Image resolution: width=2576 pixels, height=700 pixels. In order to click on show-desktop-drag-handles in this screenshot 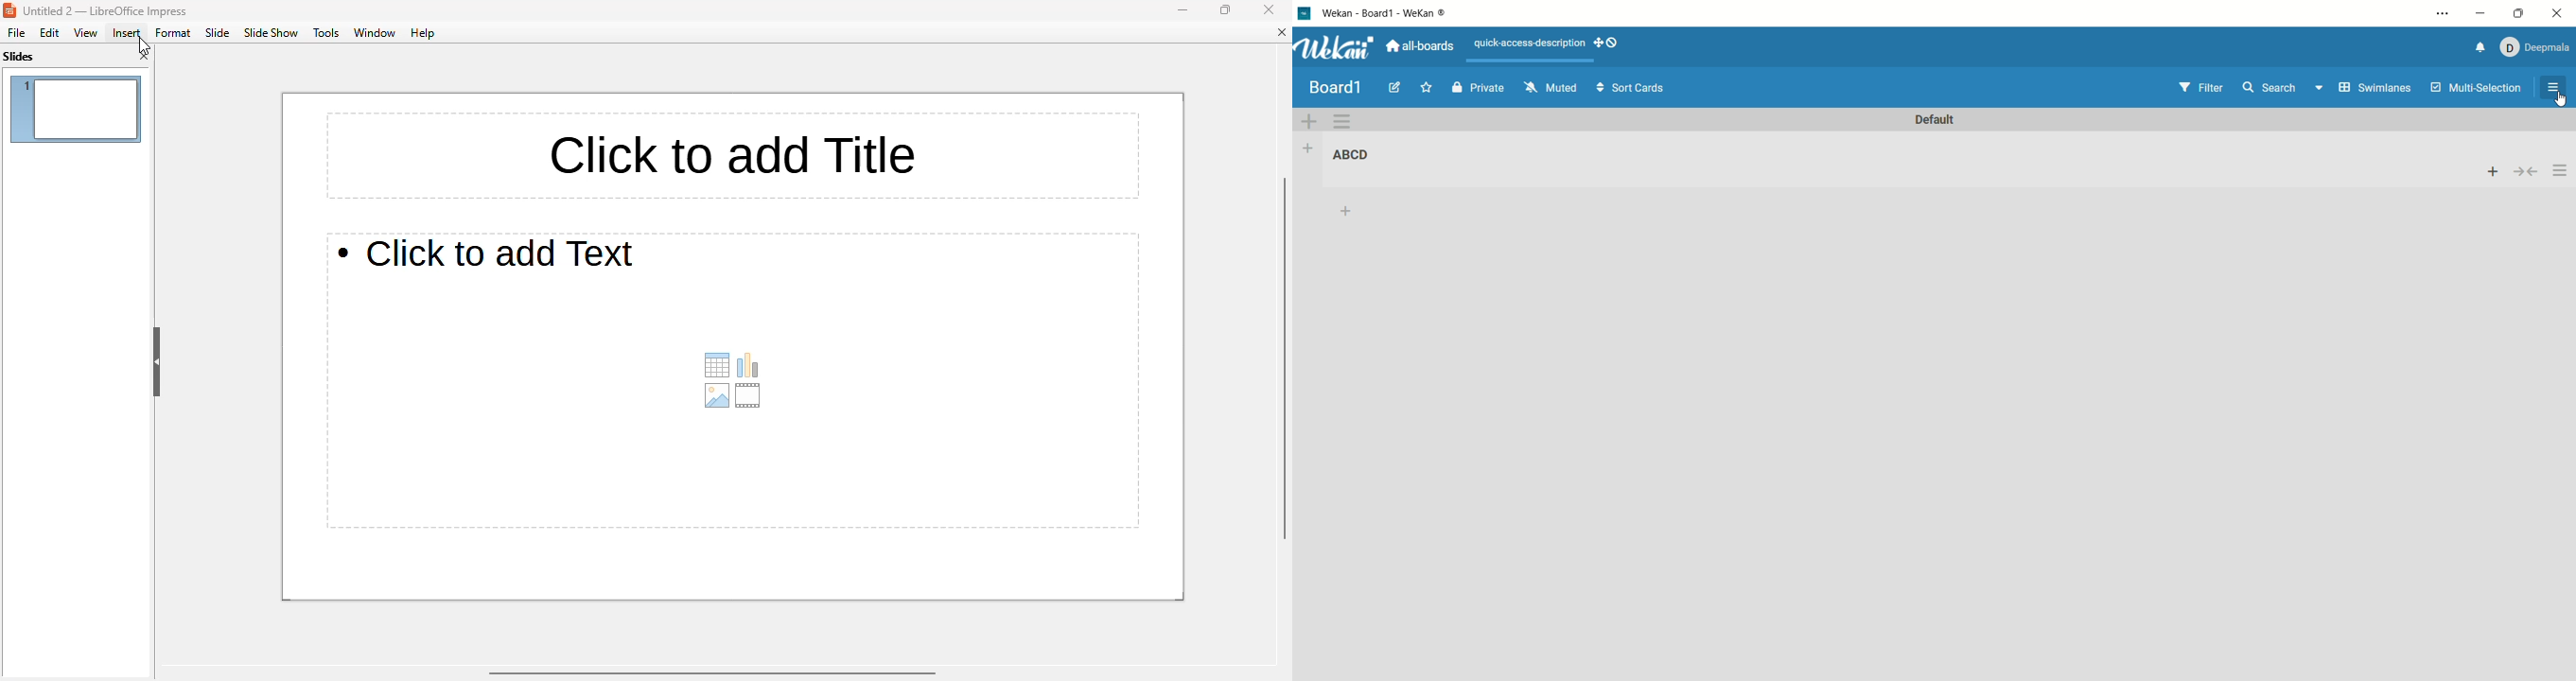, I will do `click(1615, 41)`.